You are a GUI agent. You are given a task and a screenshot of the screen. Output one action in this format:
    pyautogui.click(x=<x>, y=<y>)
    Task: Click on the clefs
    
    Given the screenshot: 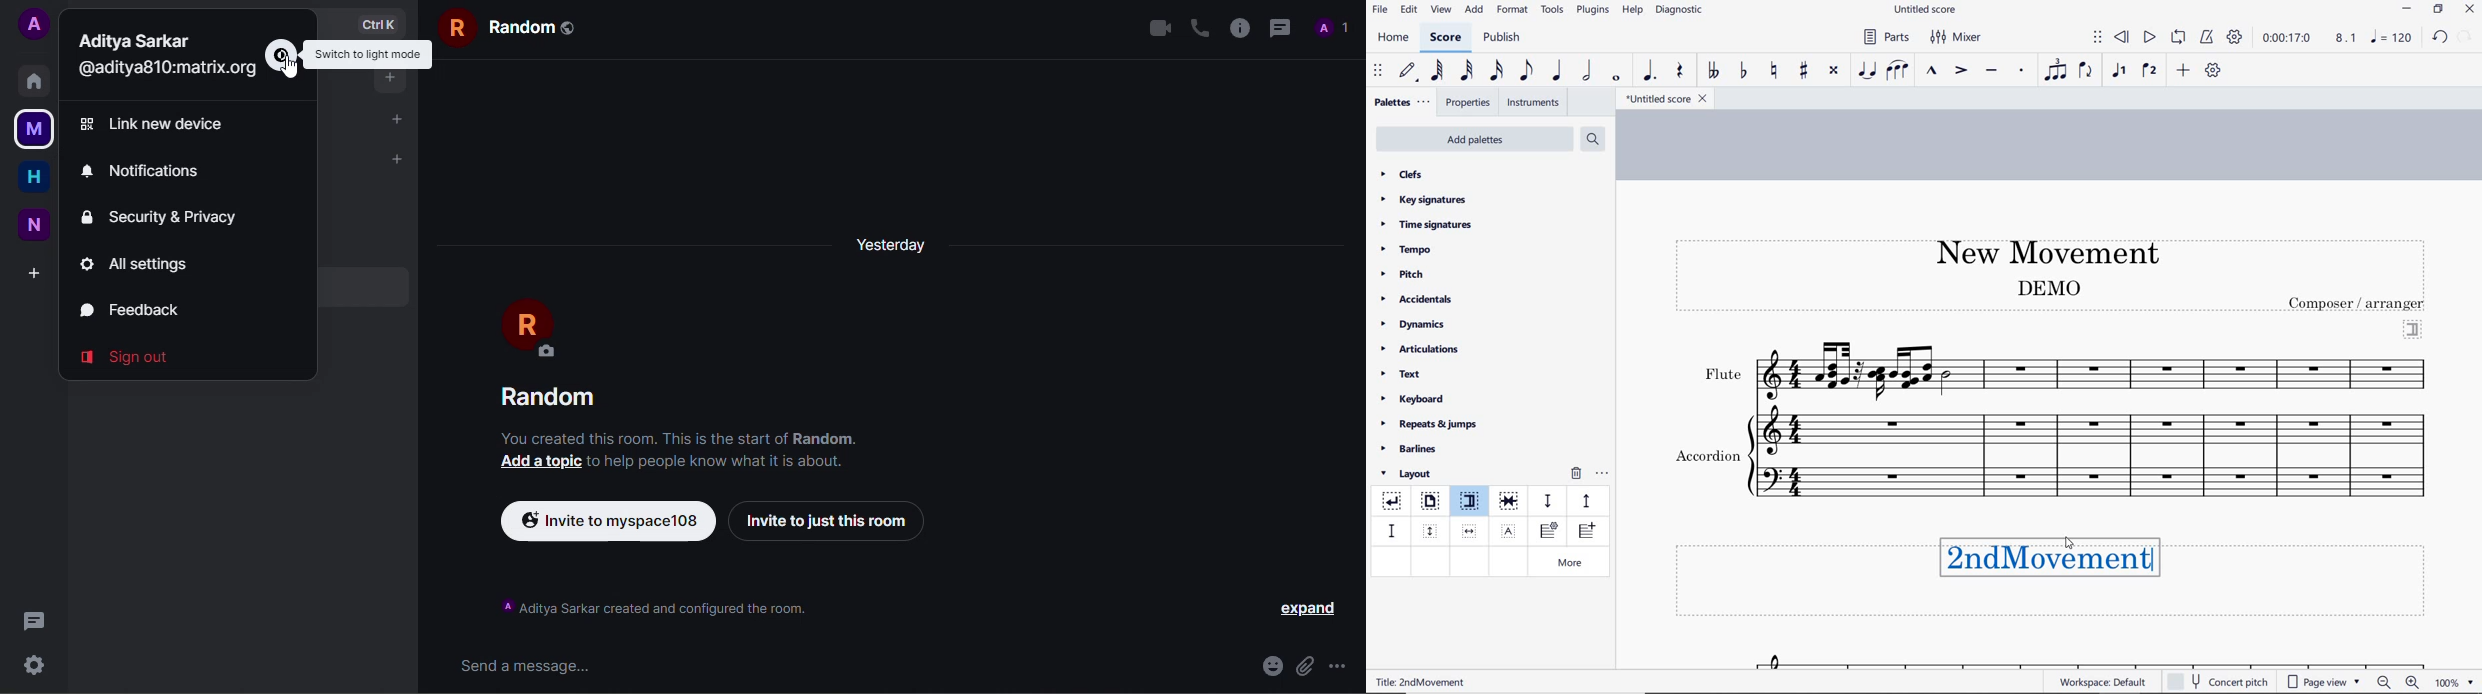 What is the action you would take?
    pyautogui.click(x=1403, y=174)
    